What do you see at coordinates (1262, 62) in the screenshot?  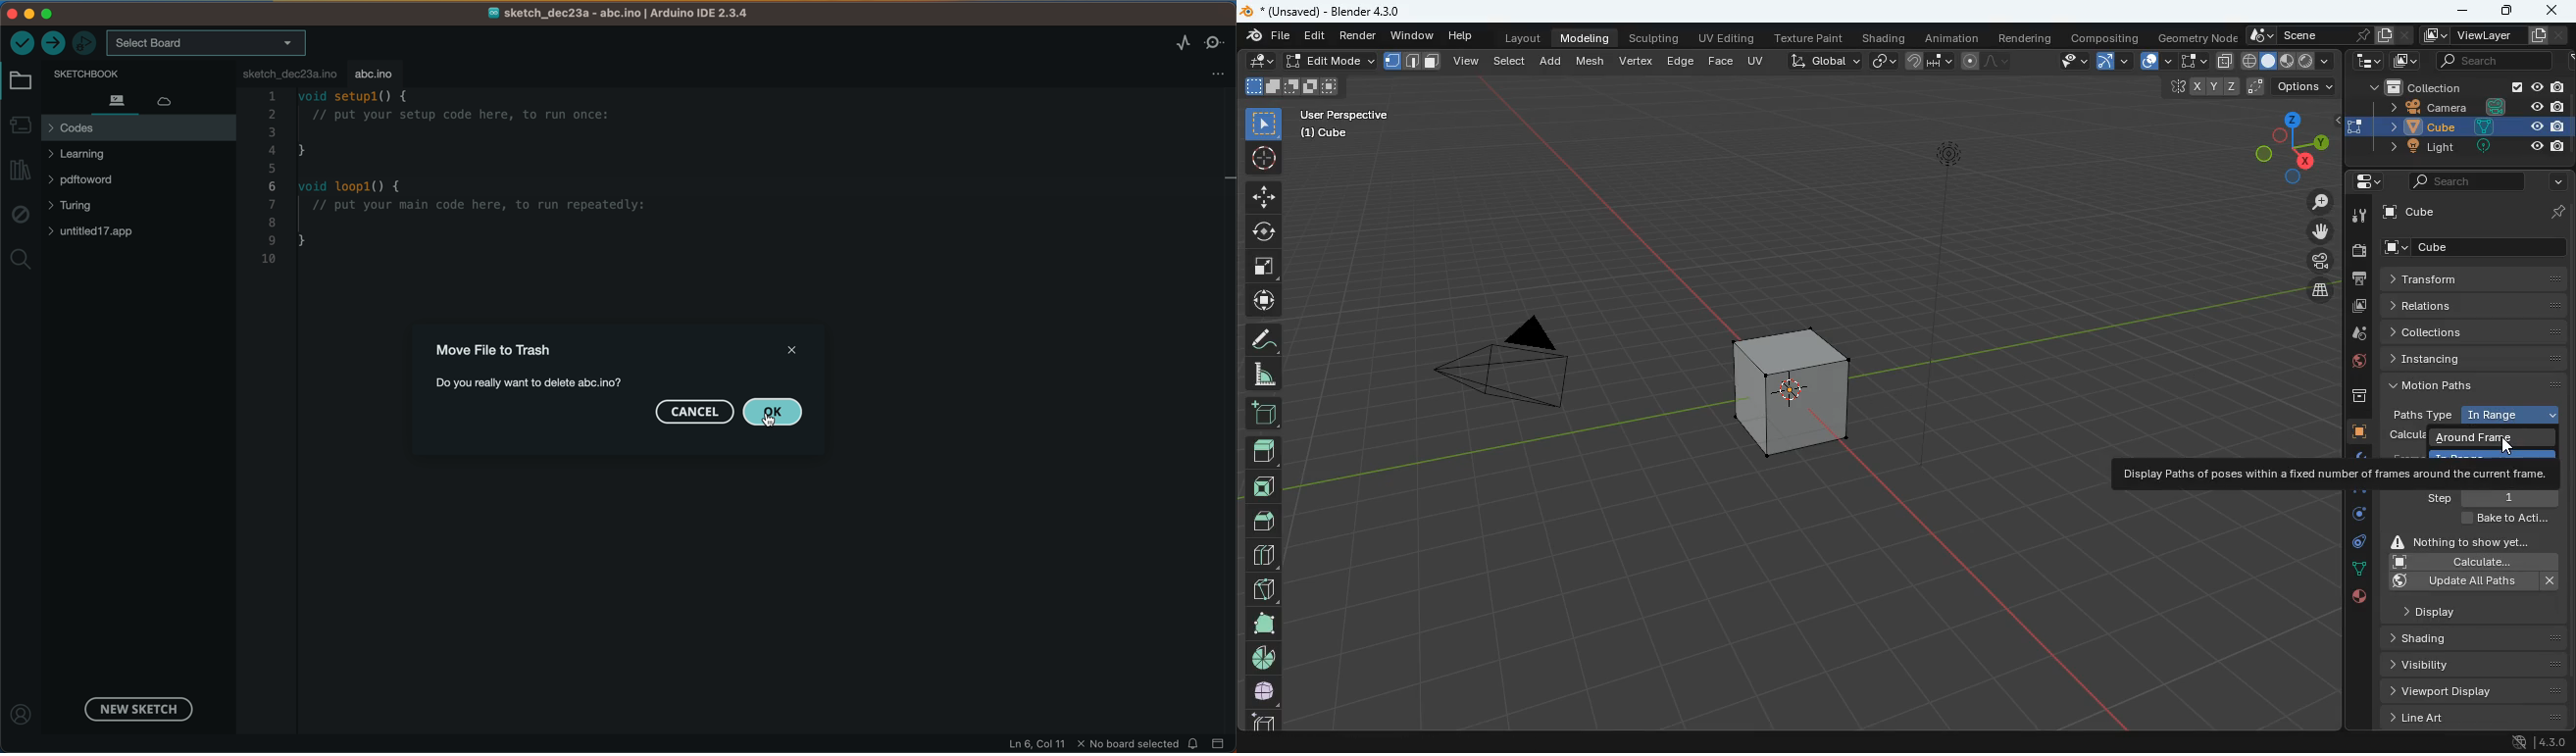 I see `edit` at bounding box center [1262, 62].